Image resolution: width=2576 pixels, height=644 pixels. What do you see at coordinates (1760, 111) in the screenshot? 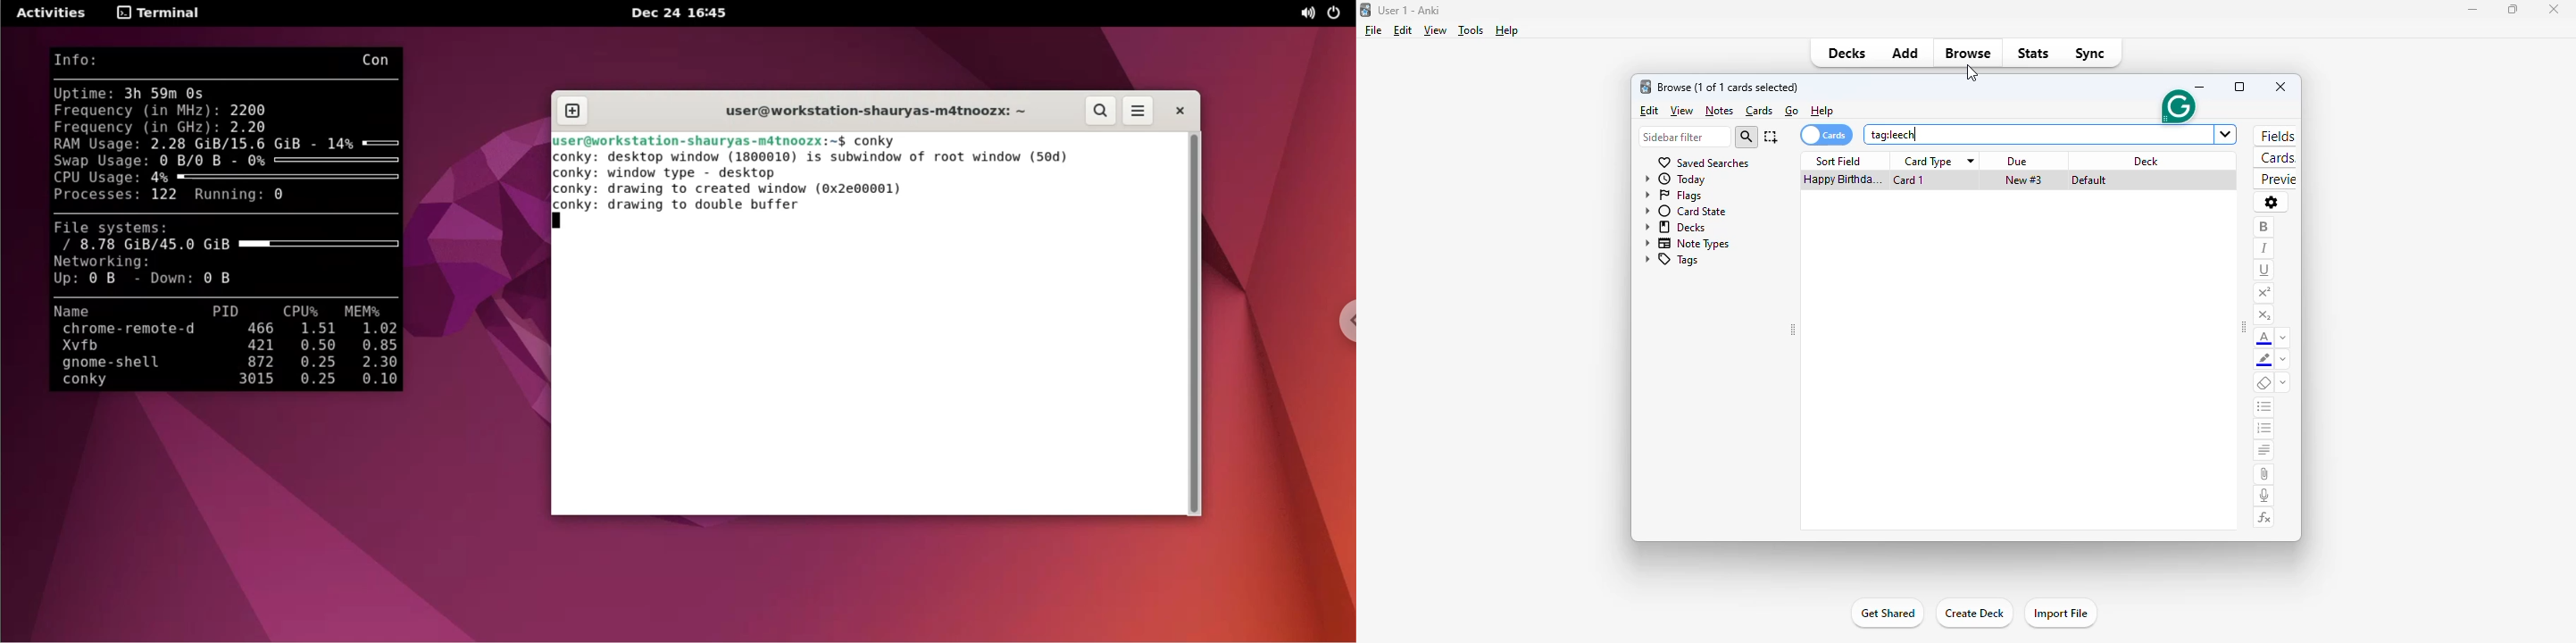
I see `cards` at bounding box center [1760, 111].